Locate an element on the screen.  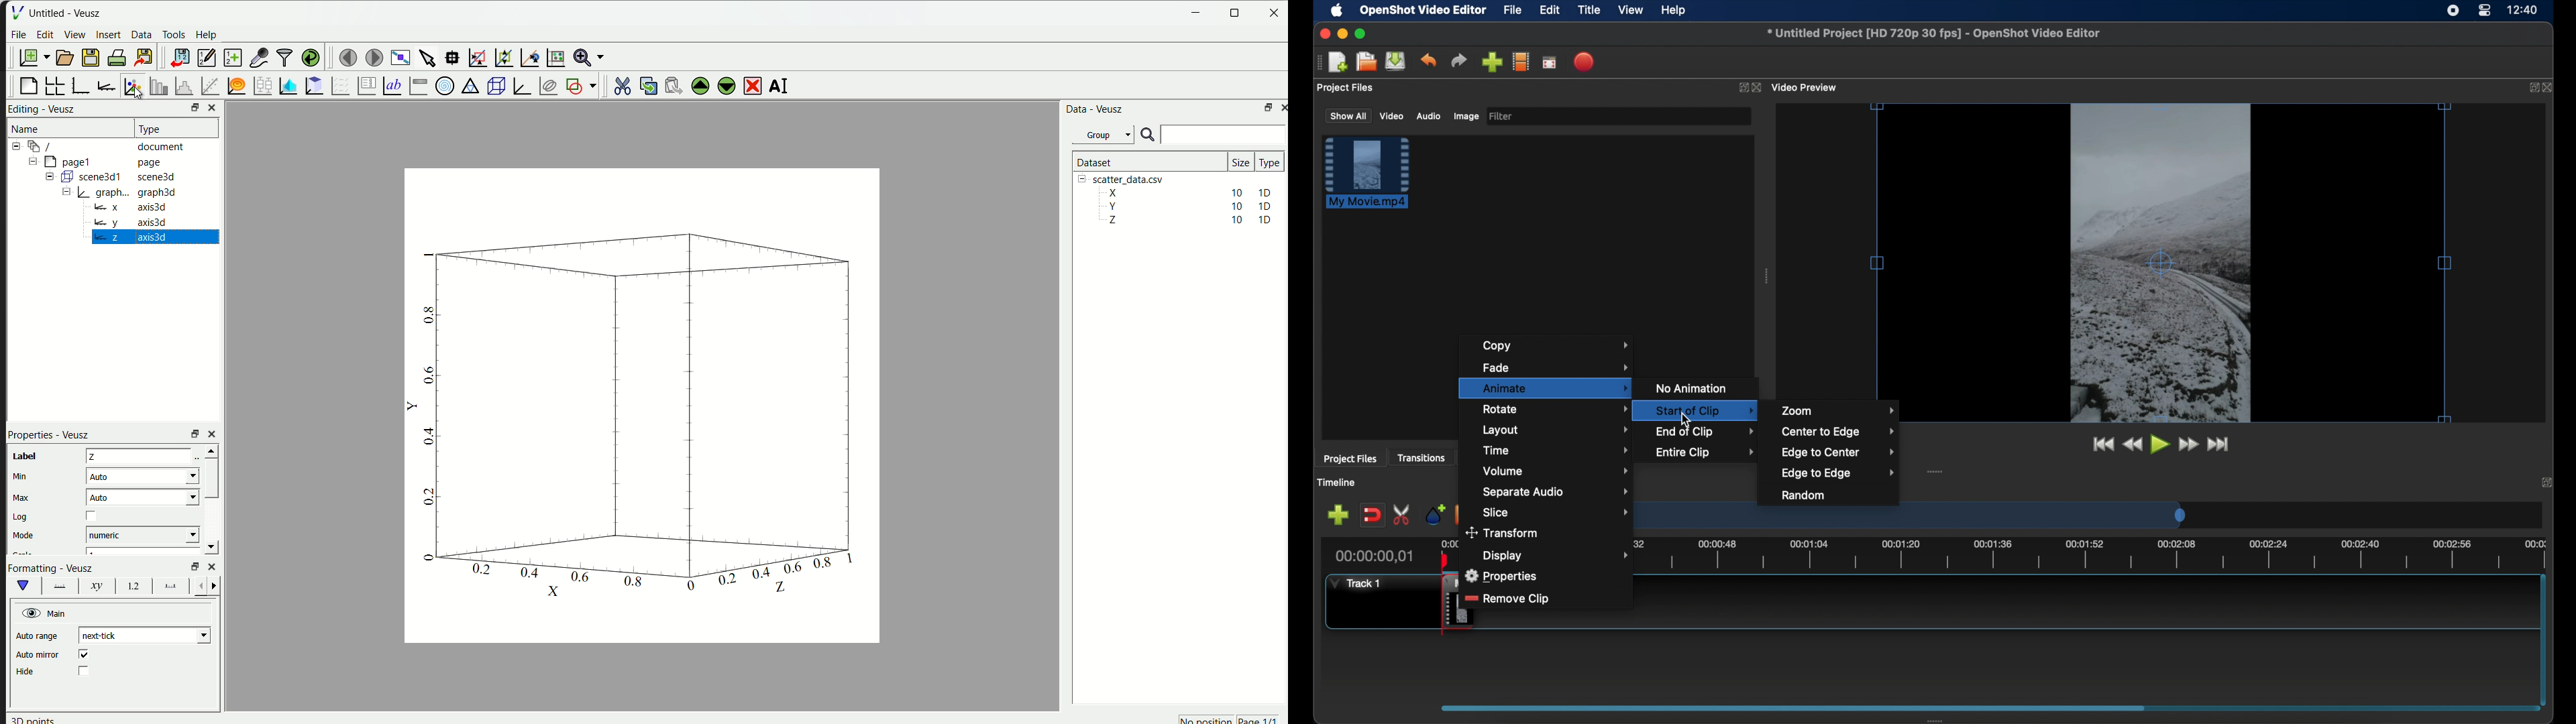
show all is located at coordinates (1348, 115).